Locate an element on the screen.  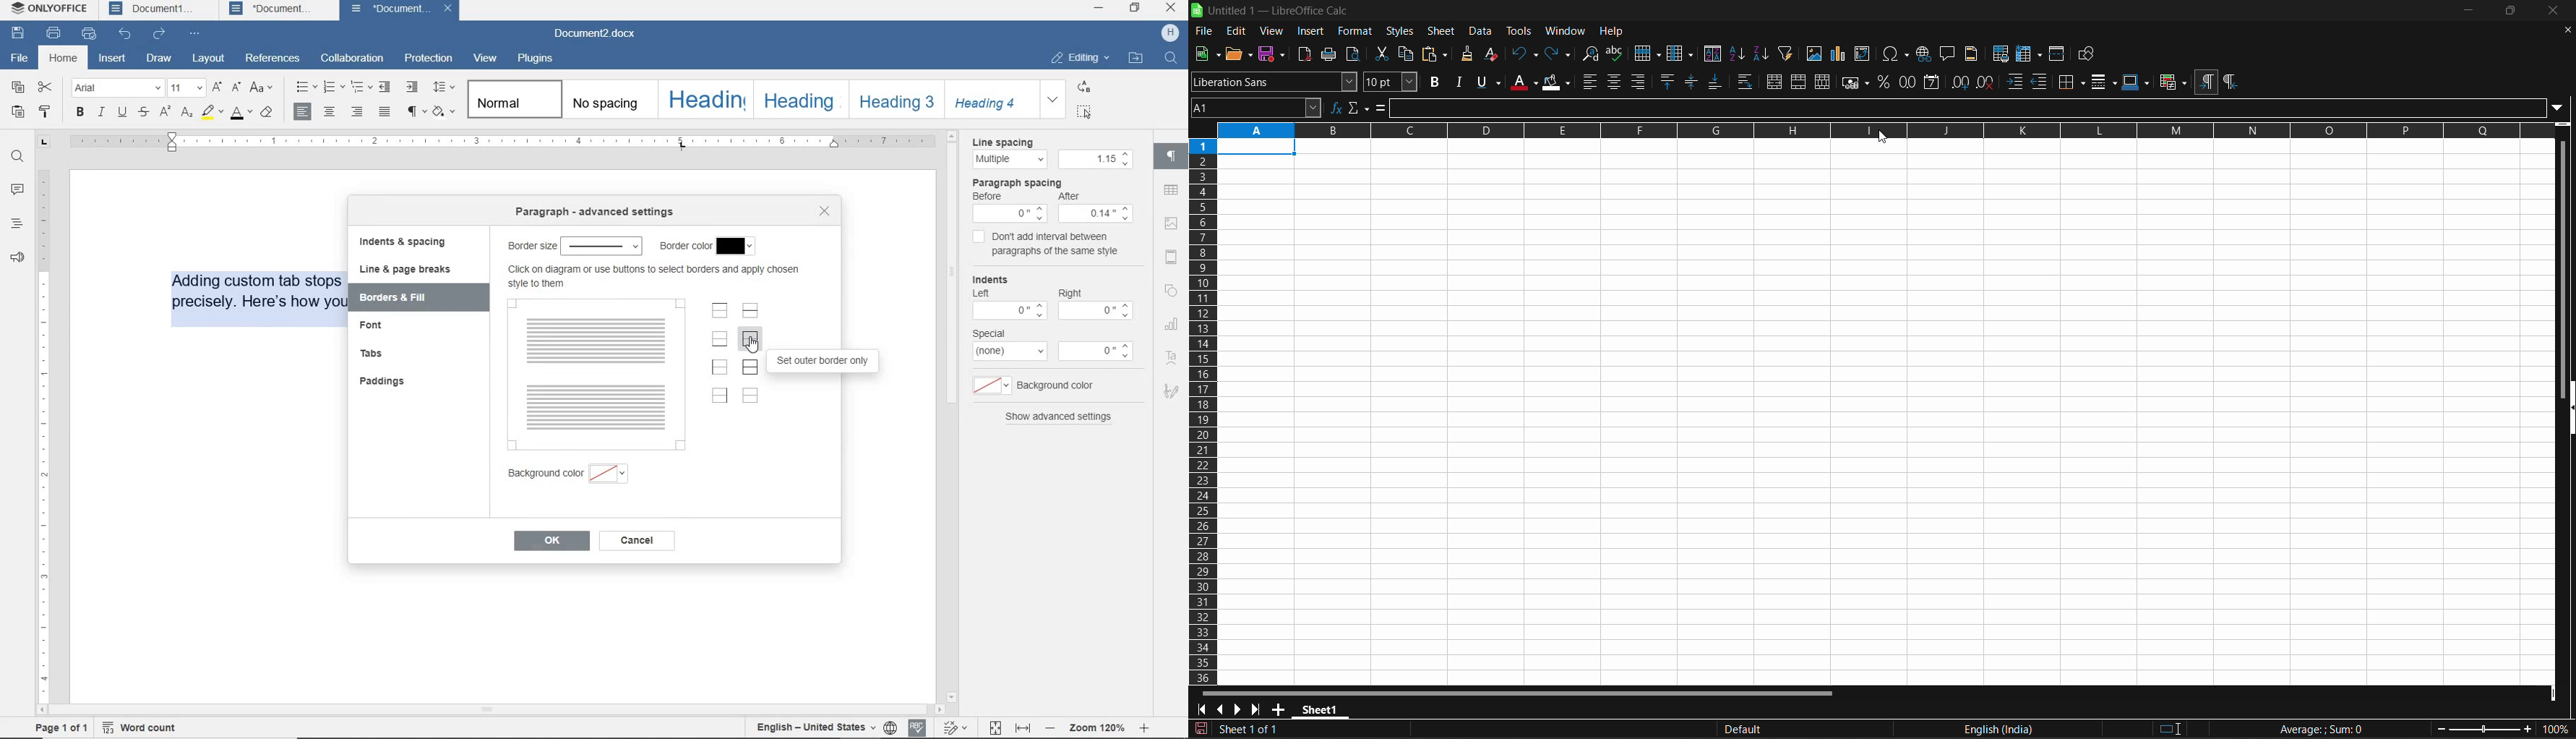
input line is located at coordinates (1985, 106).